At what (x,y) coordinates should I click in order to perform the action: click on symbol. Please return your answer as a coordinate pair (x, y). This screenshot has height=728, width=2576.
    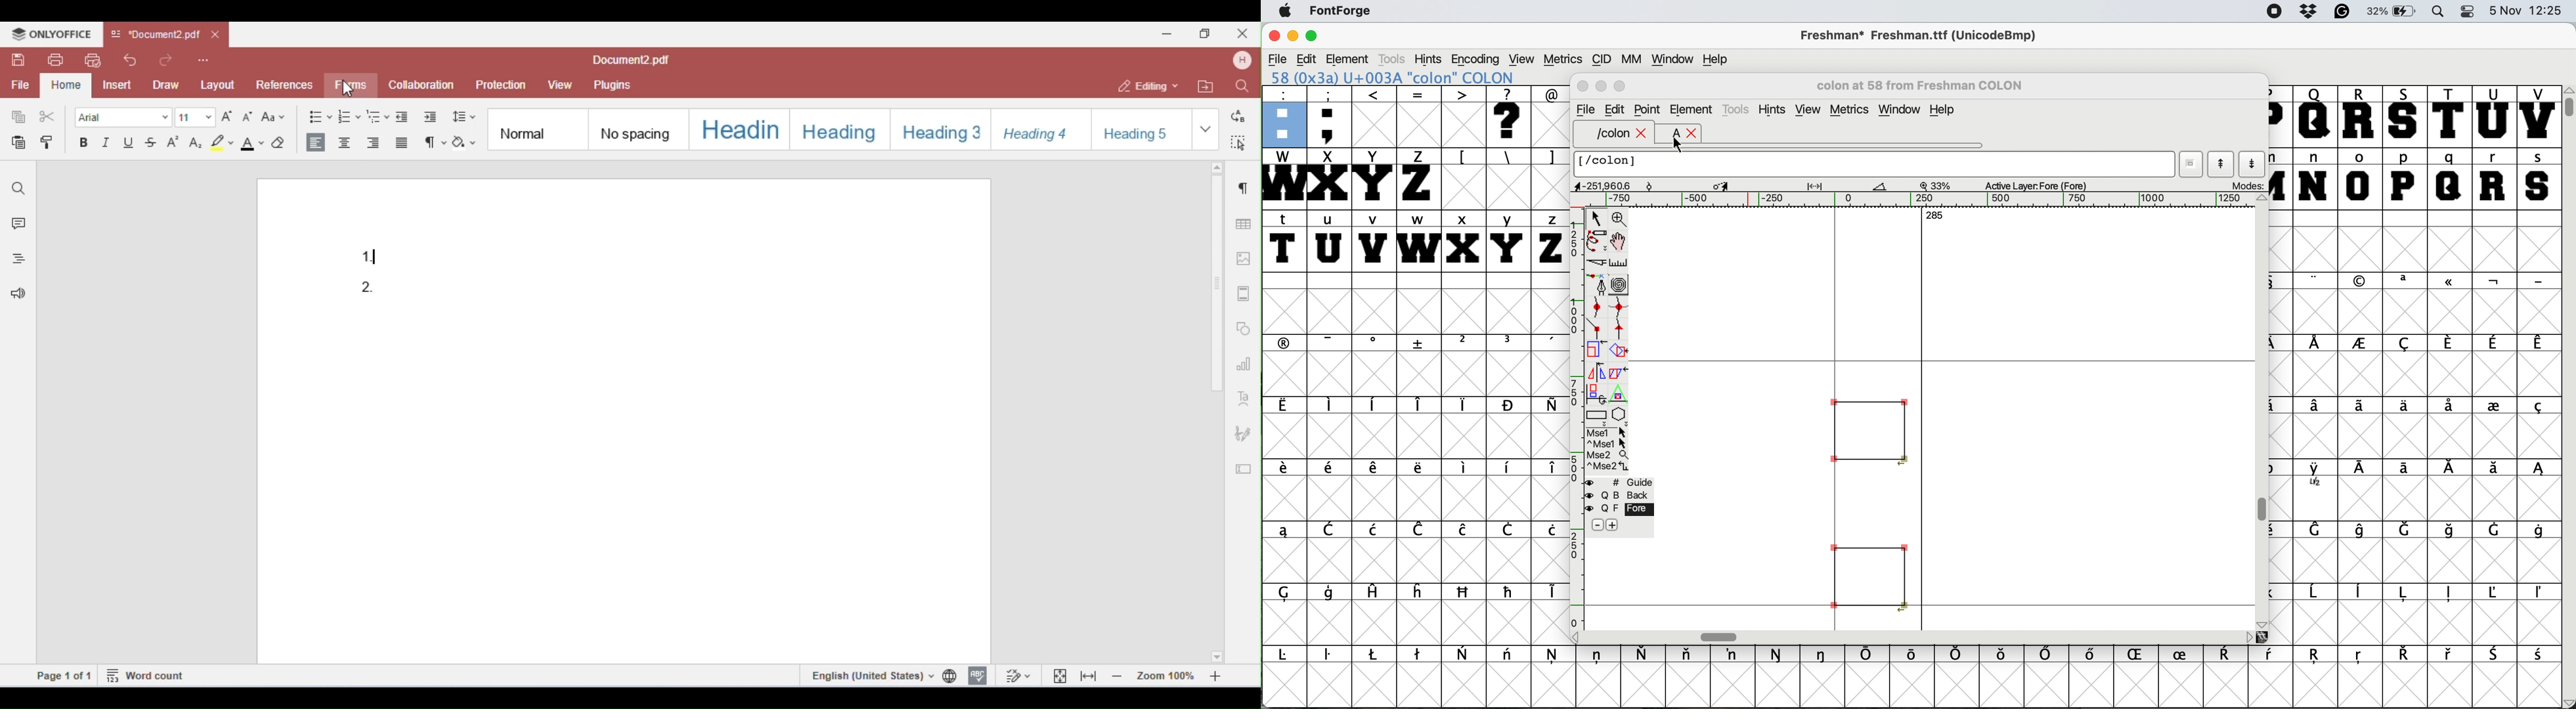
    Looking at the image, I should click on (2450, 530).